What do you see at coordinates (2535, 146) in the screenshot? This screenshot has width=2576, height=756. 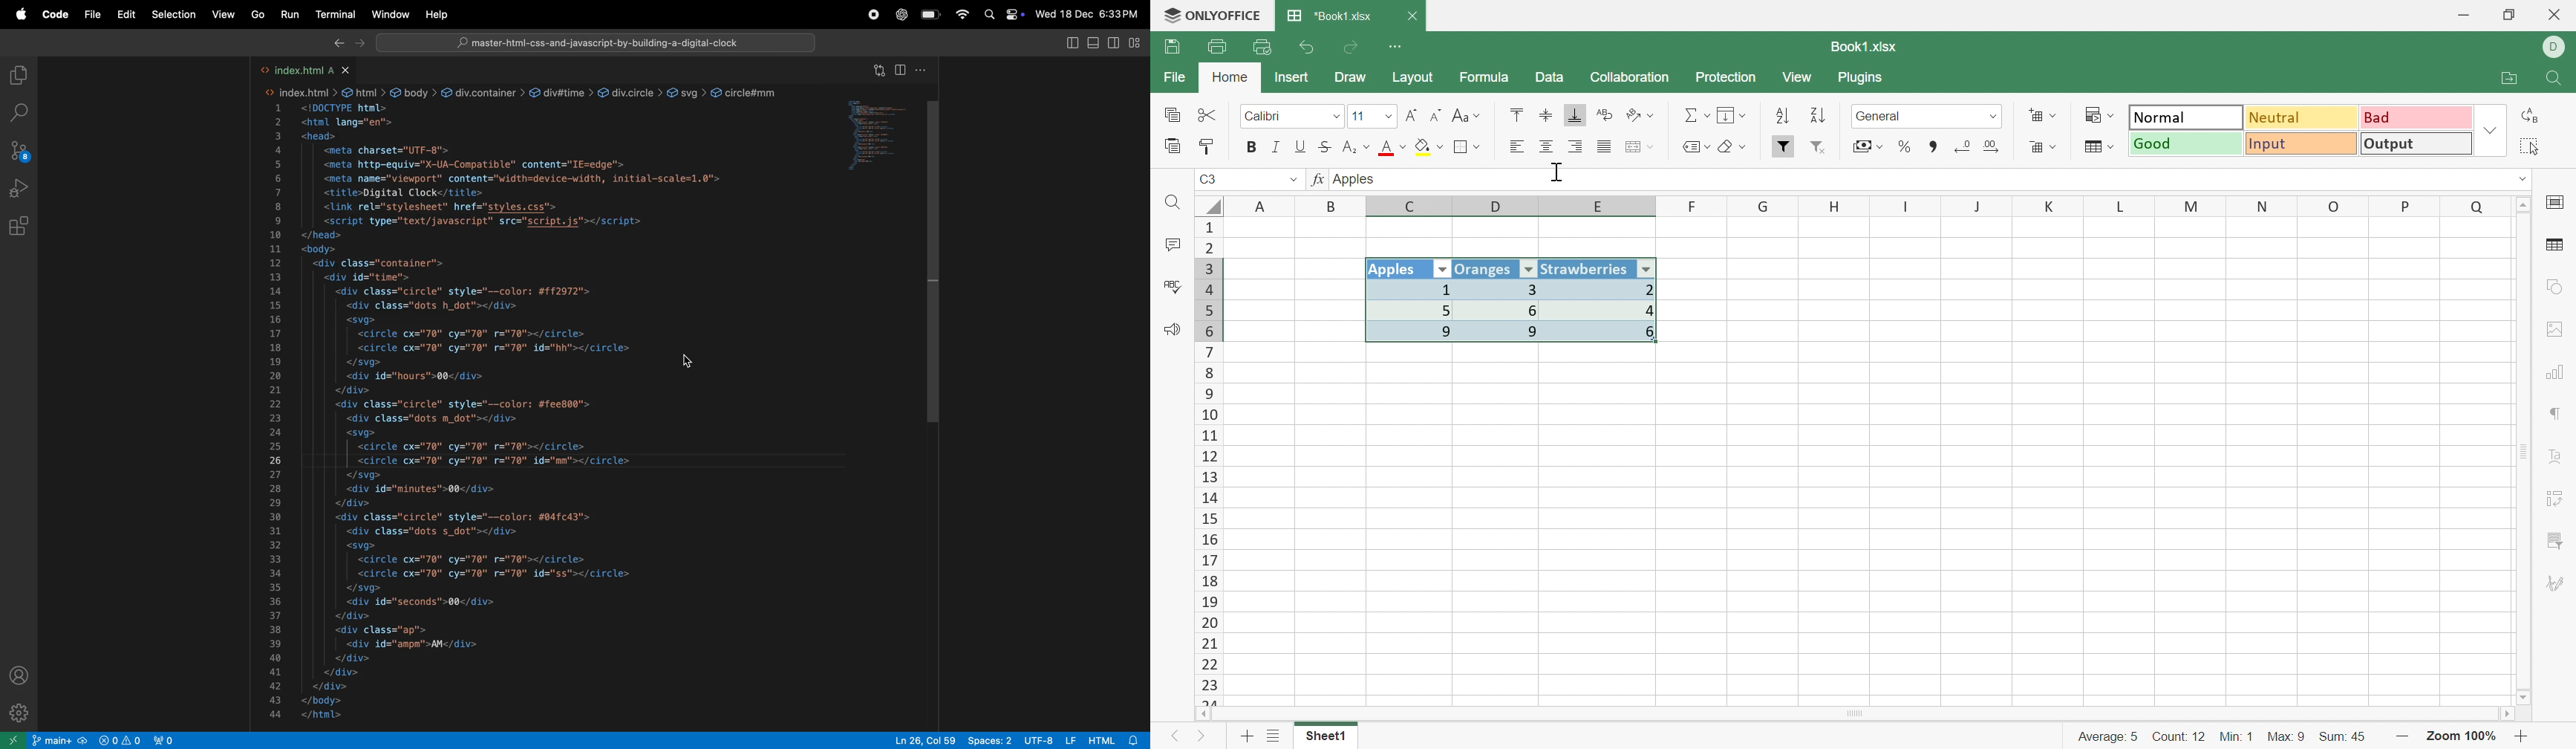 I see `Select all` at bounding box center [2535, 146].